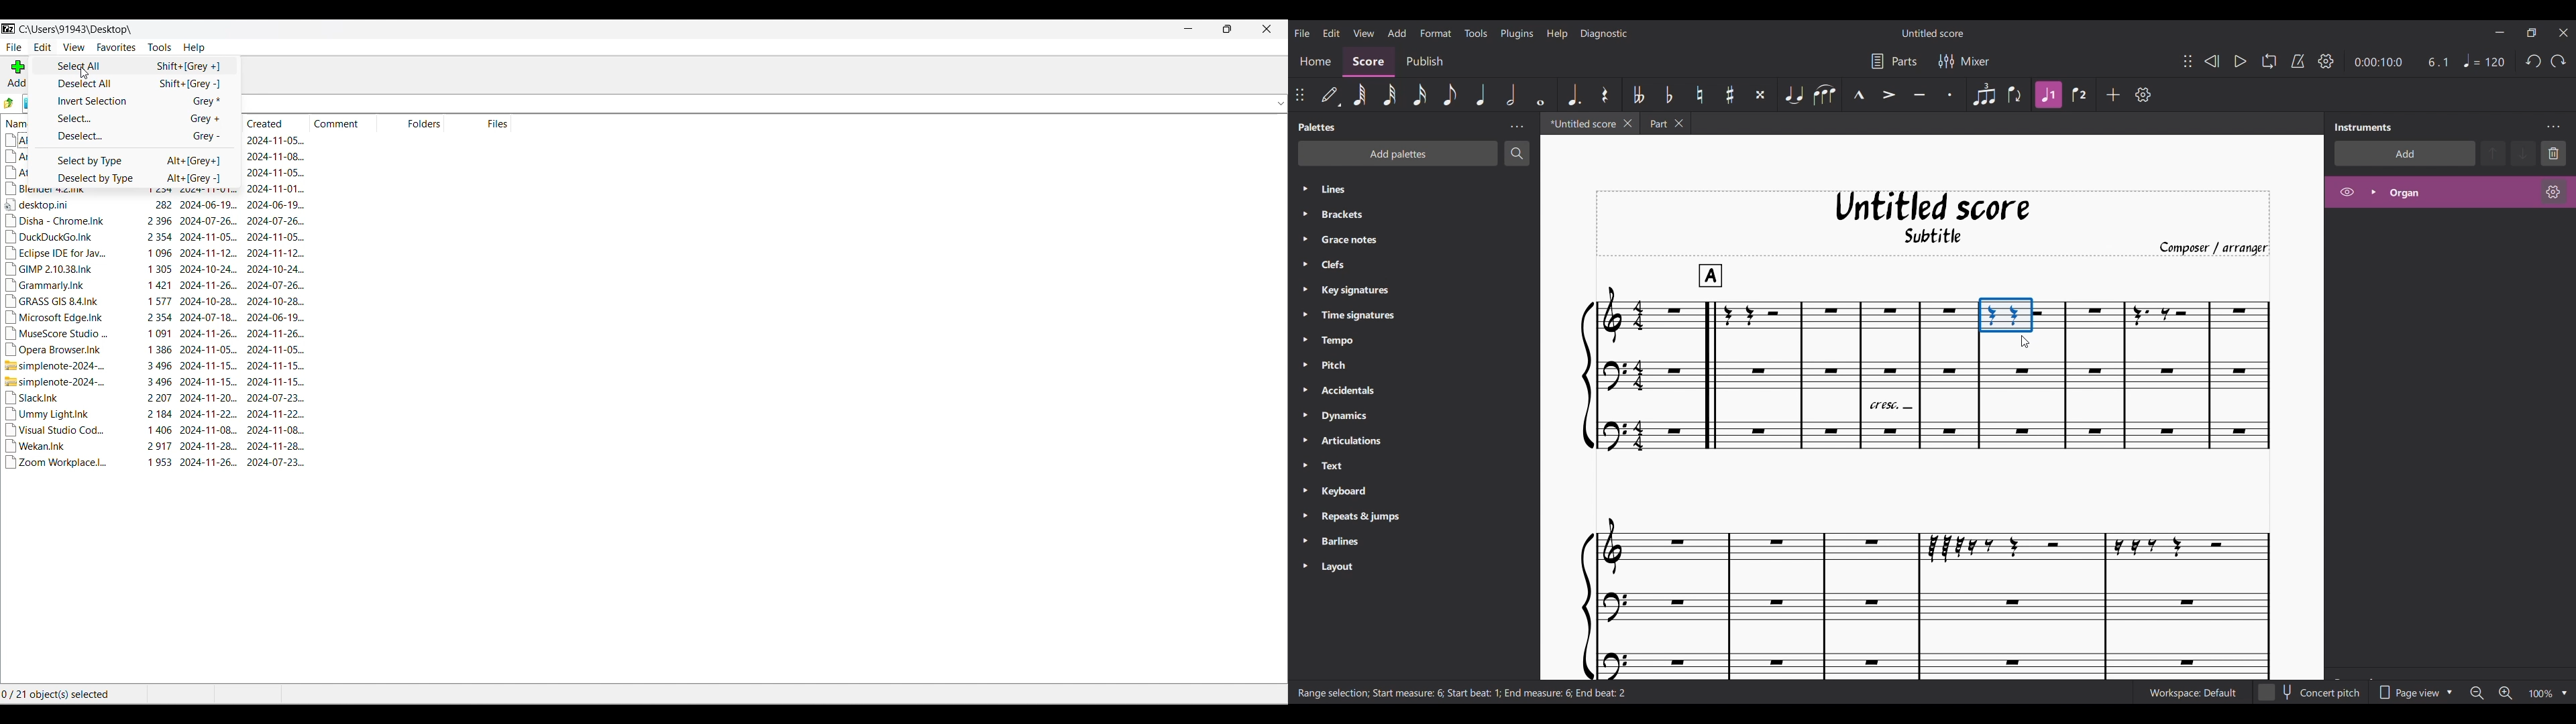 This screenshot has width=2576, height=728. I want to click on Looping playback, so click(2269, 61).